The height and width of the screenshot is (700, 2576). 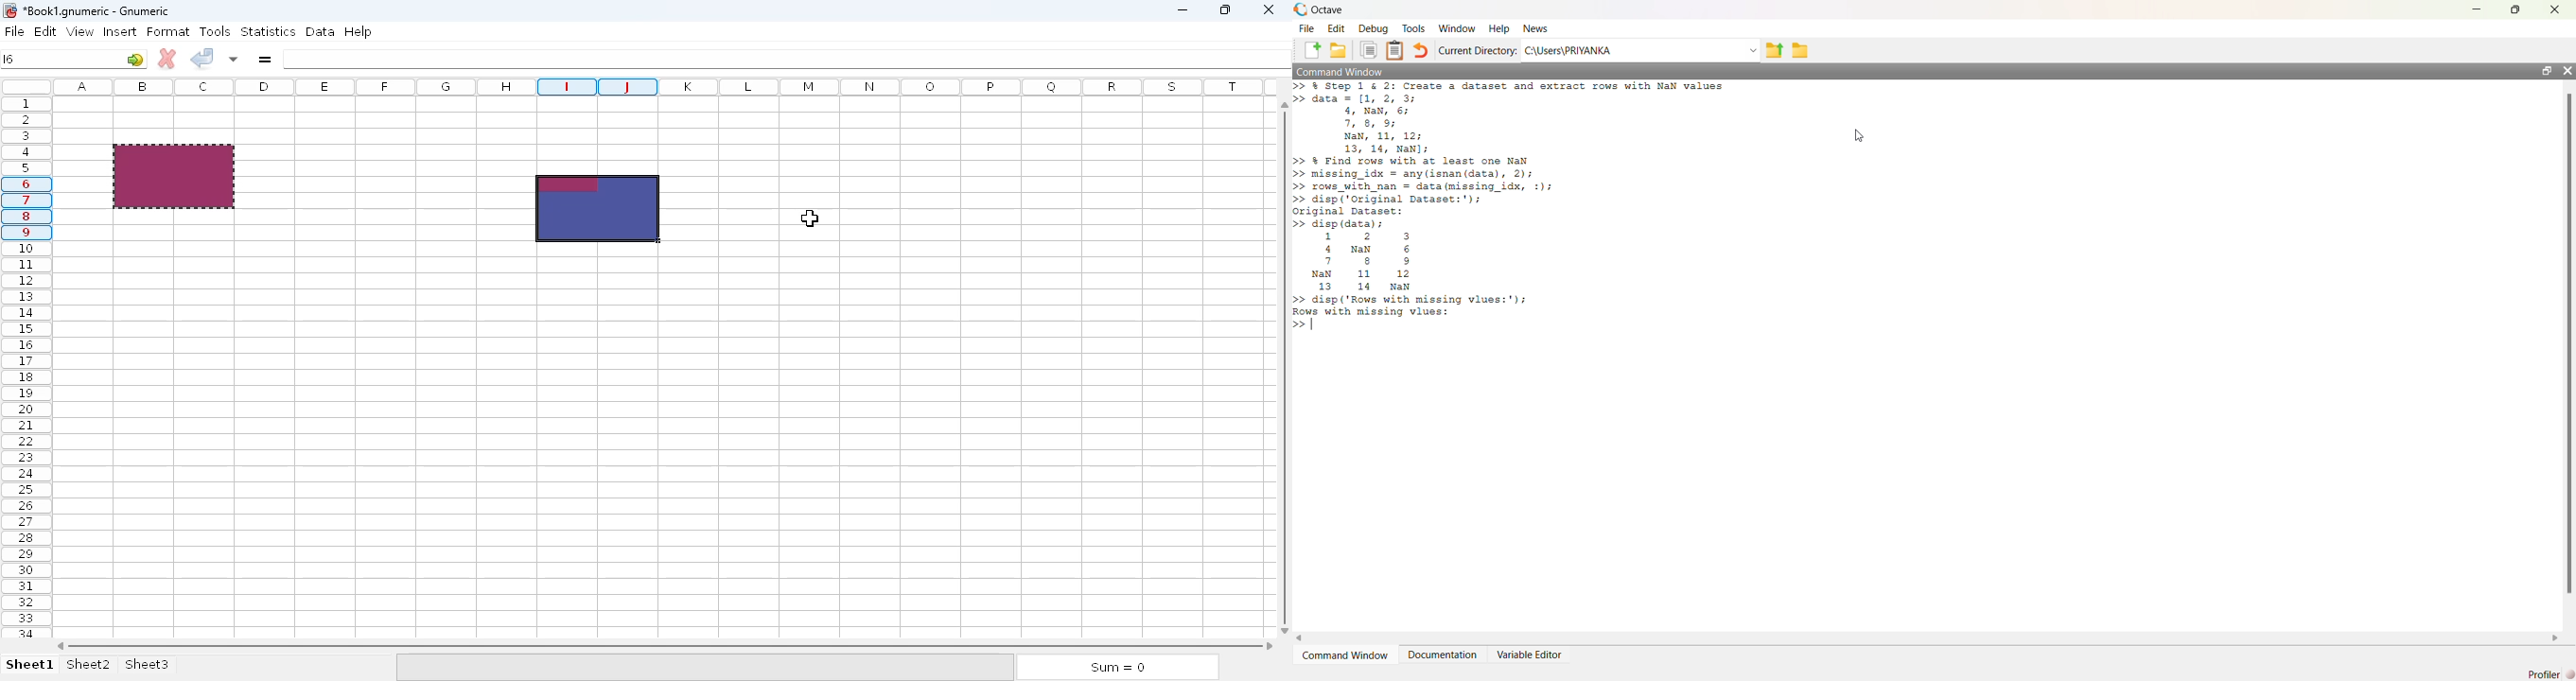 What do you see at coordinates (1269, 11) in the screenshot?
I see `close` at bounding box center [1269, 11].